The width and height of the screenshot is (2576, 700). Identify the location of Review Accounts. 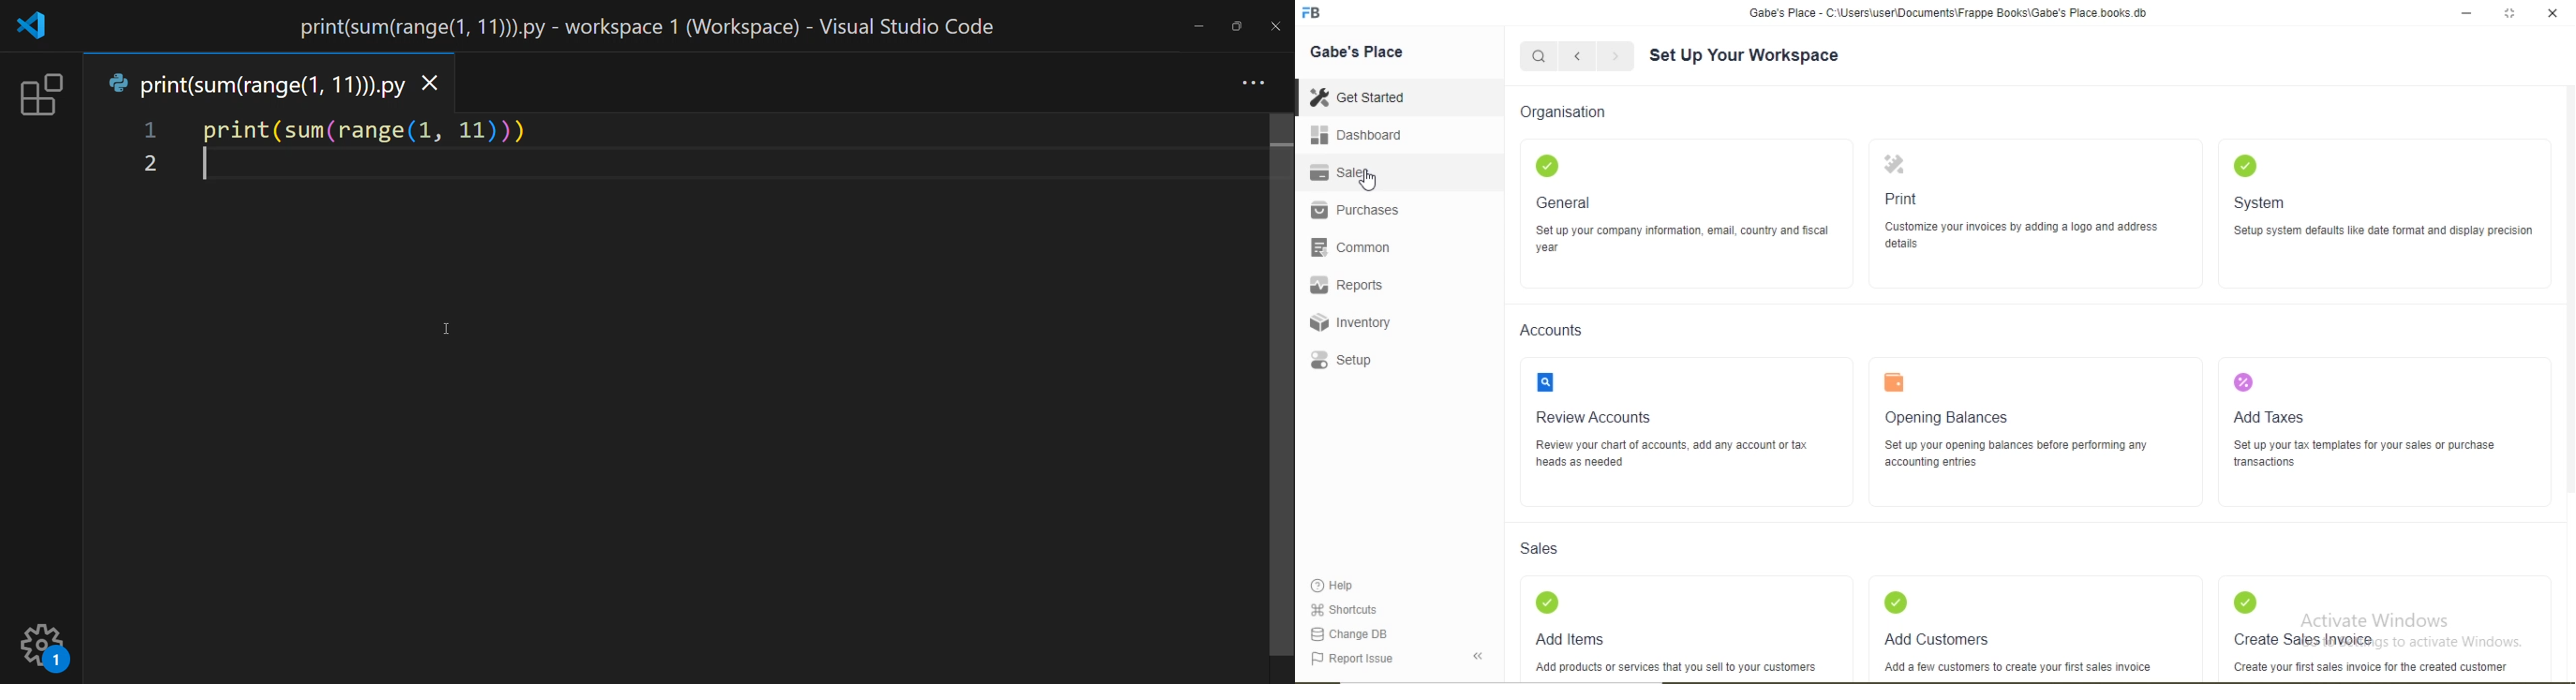
(1599, 416).